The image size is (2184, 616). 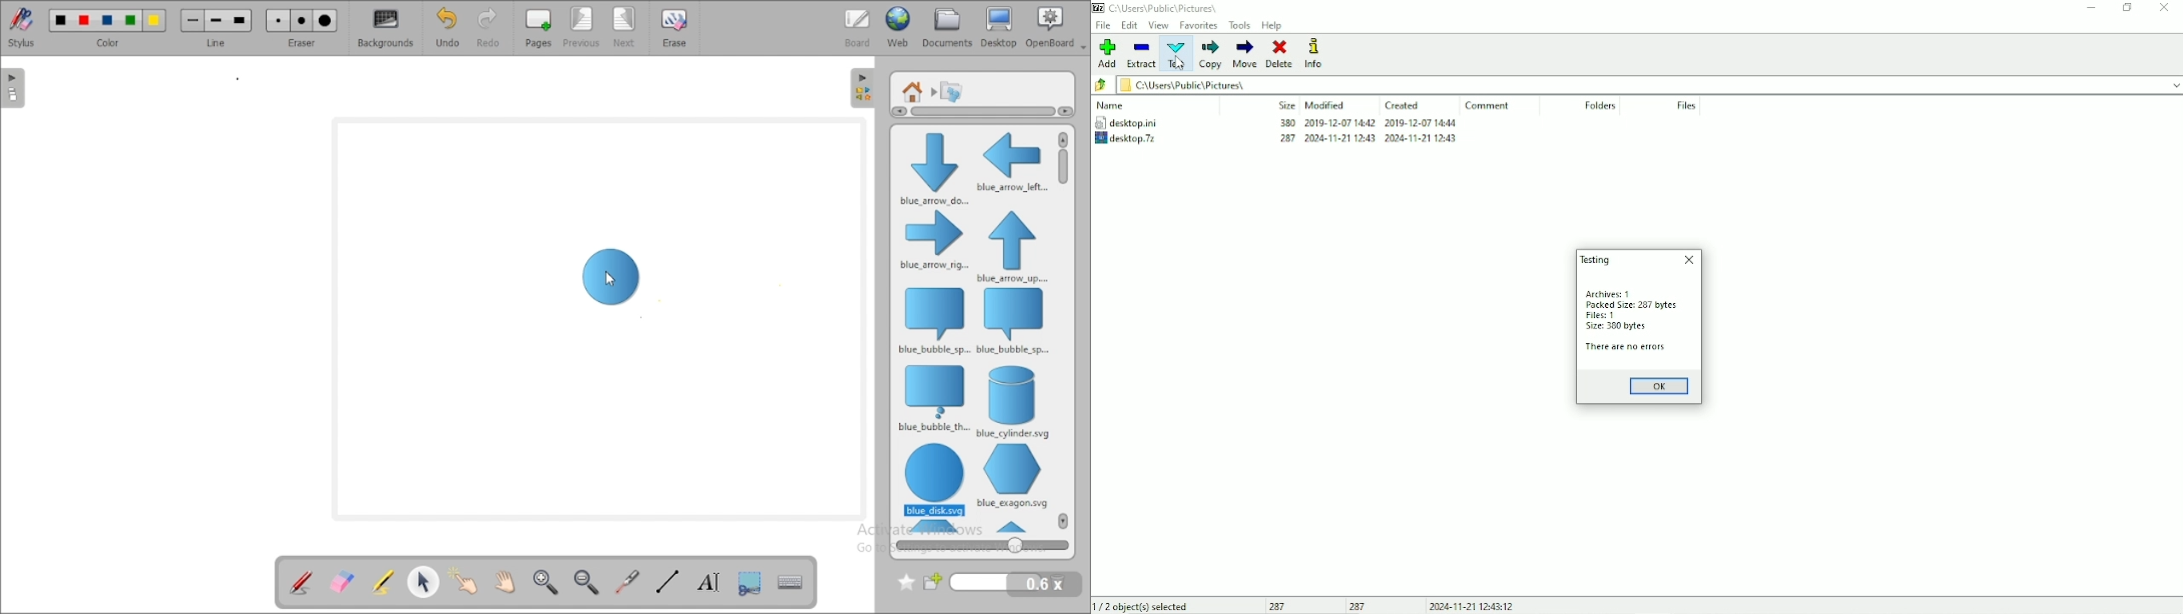 What do you see at coordinates (907, 582) in the screenshot?
I see `add to favorites` at bounding box center [907, 582].